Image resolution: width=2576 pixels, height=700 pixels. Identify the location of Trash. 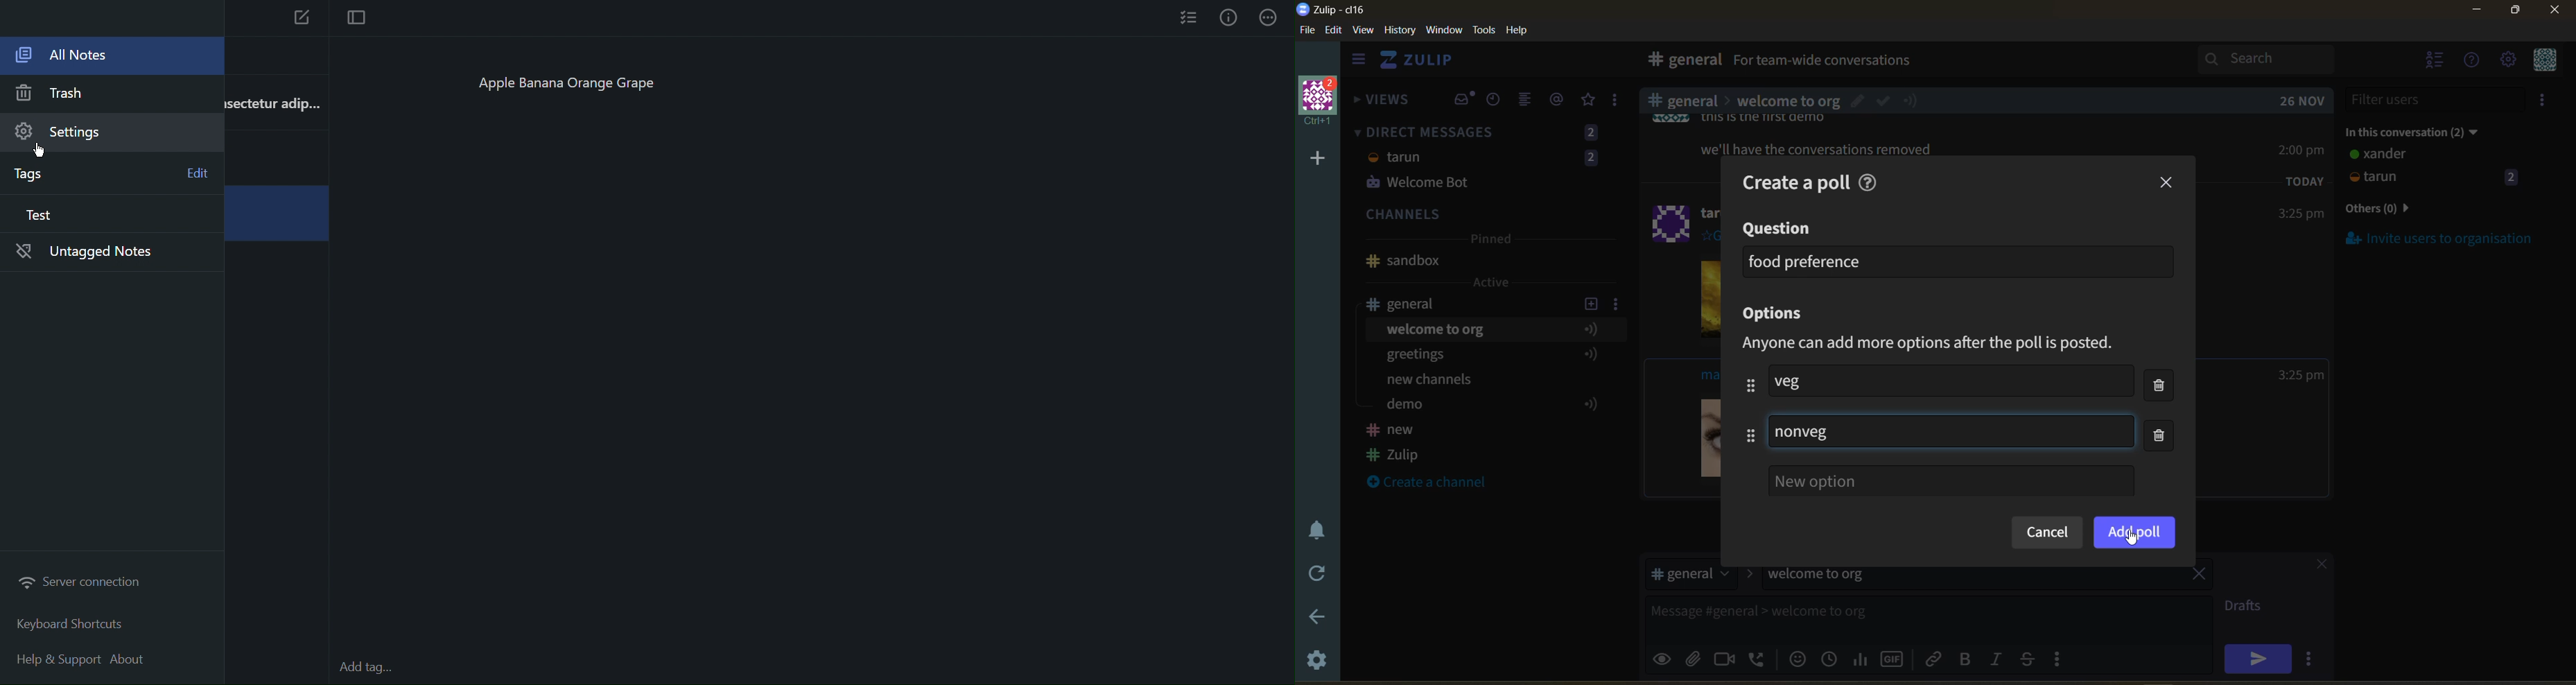
(57, 95).